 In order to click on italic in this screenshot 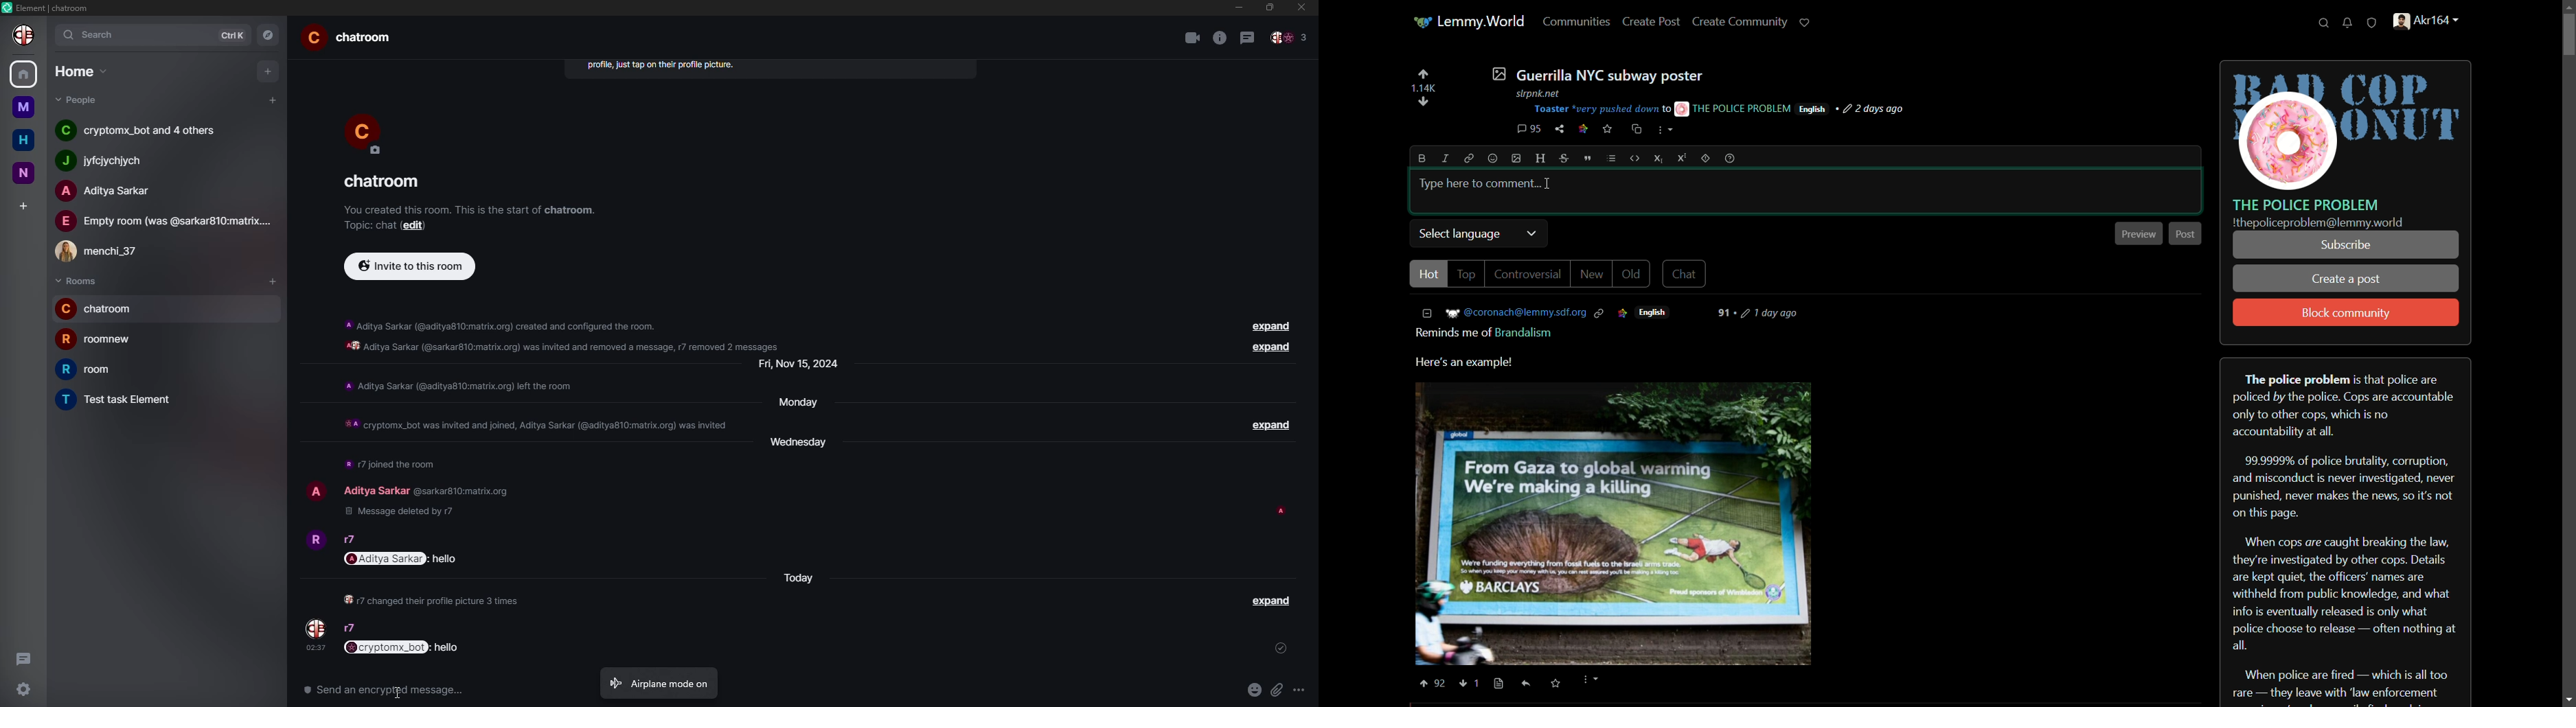, I will do `click(1444, 158)`.